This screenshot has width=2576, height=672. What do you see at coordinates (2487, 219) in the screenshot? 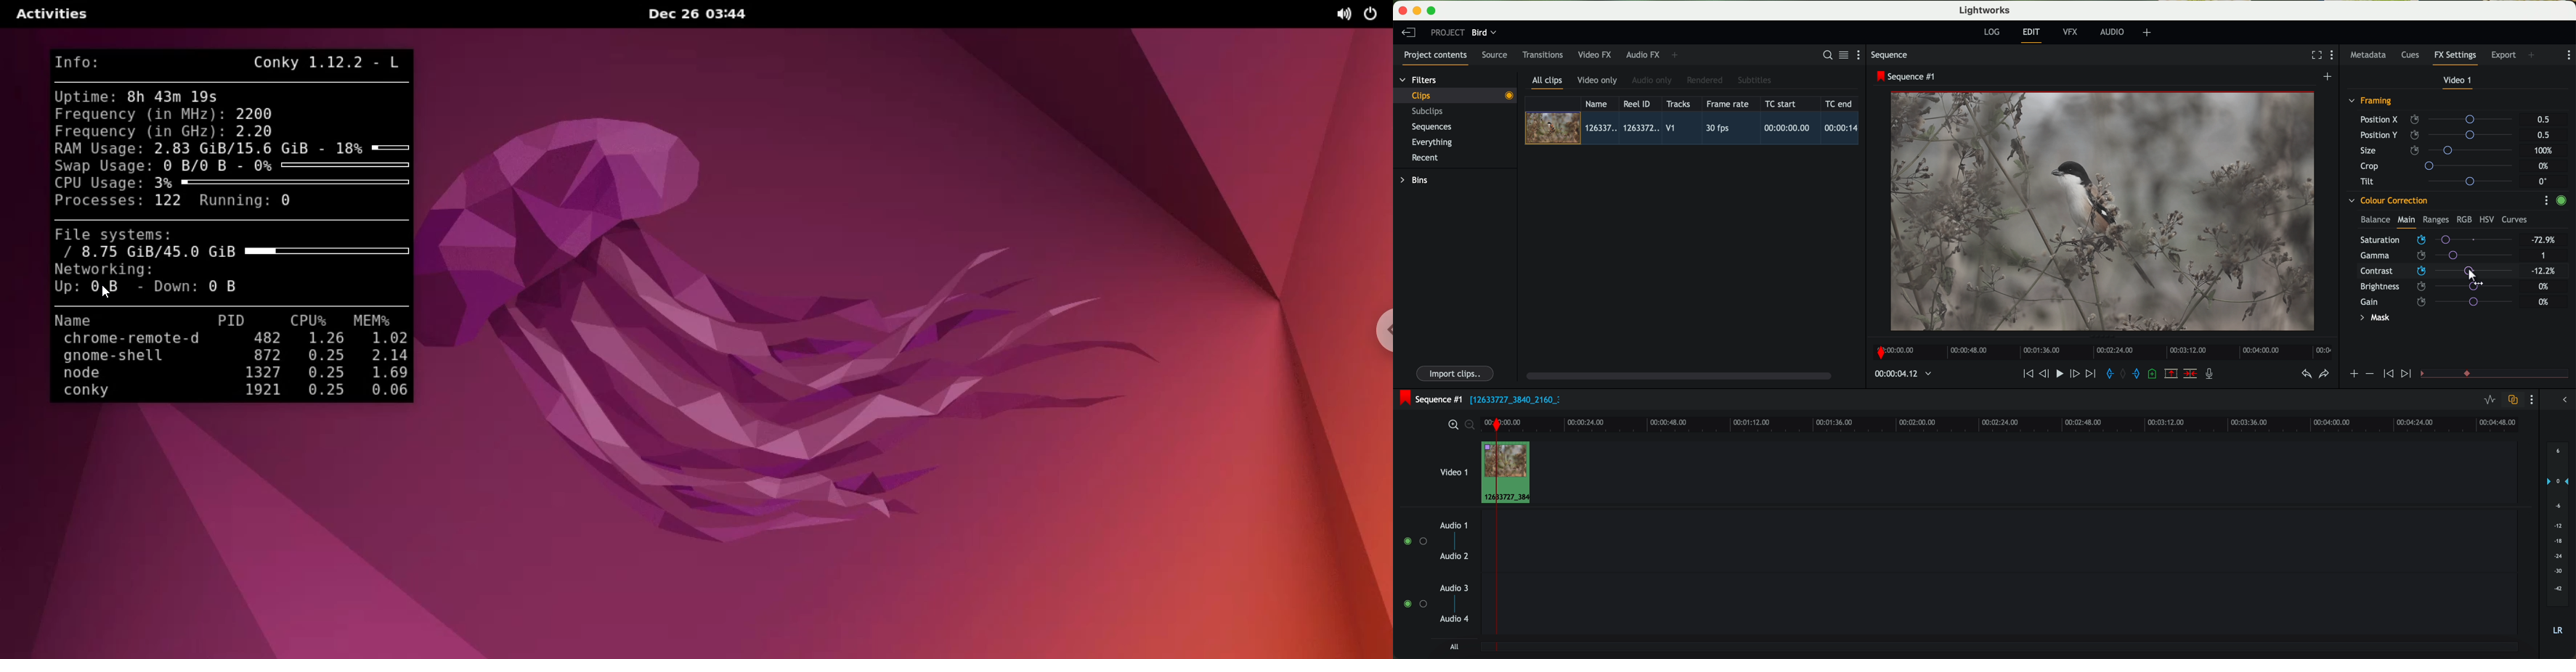
I see `HSV` at bounding box center [2487, 219].